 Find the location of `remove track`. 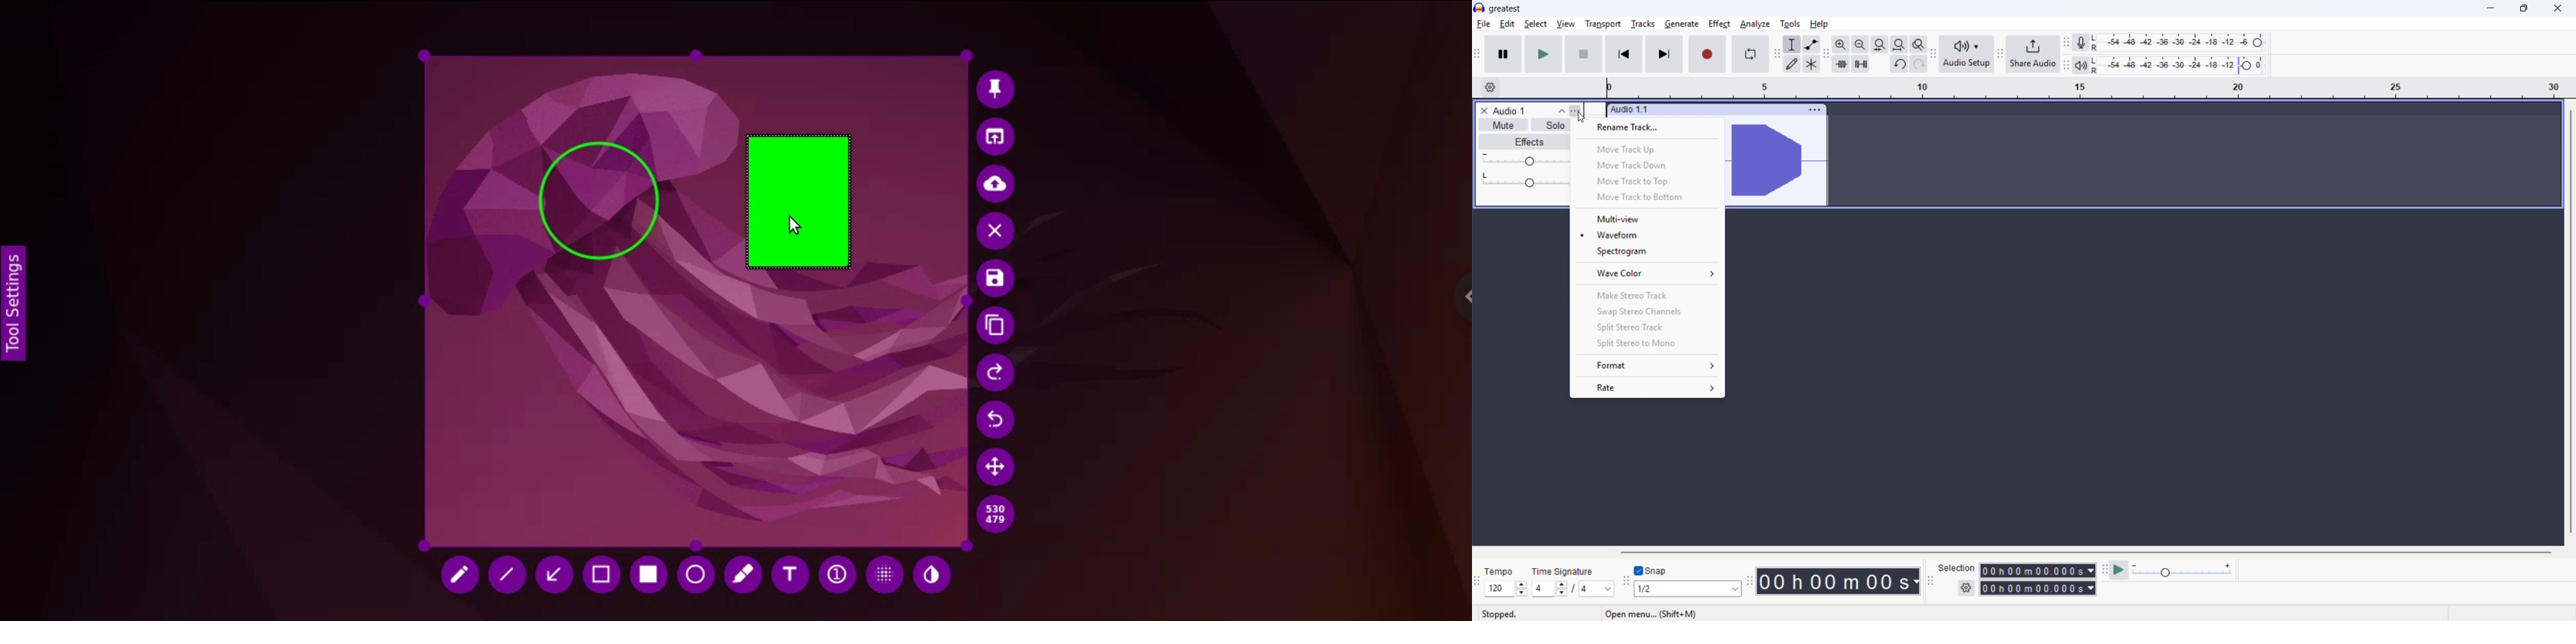

remove track is located at coordinates (1484, 110).